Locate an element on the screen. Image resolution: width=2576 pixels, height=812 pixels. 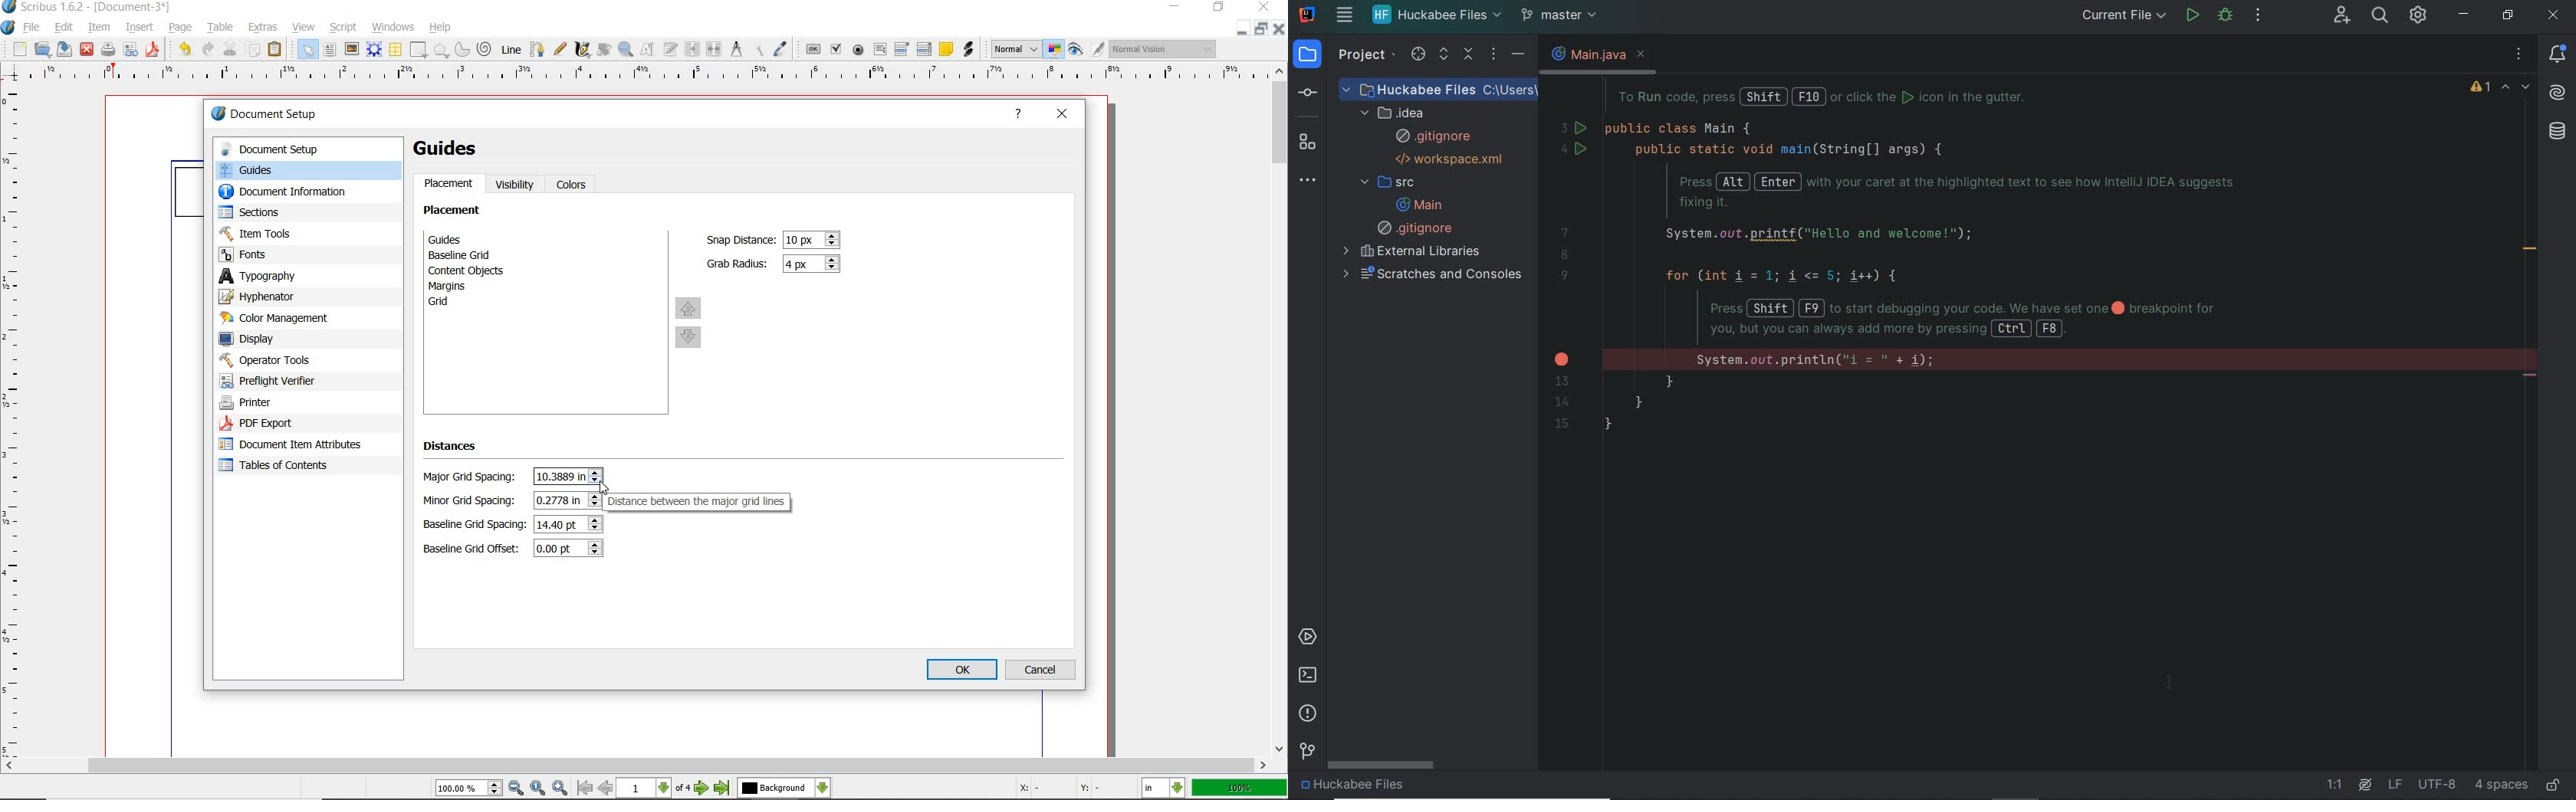
search everywhere is located at coordinates (2380, 17).